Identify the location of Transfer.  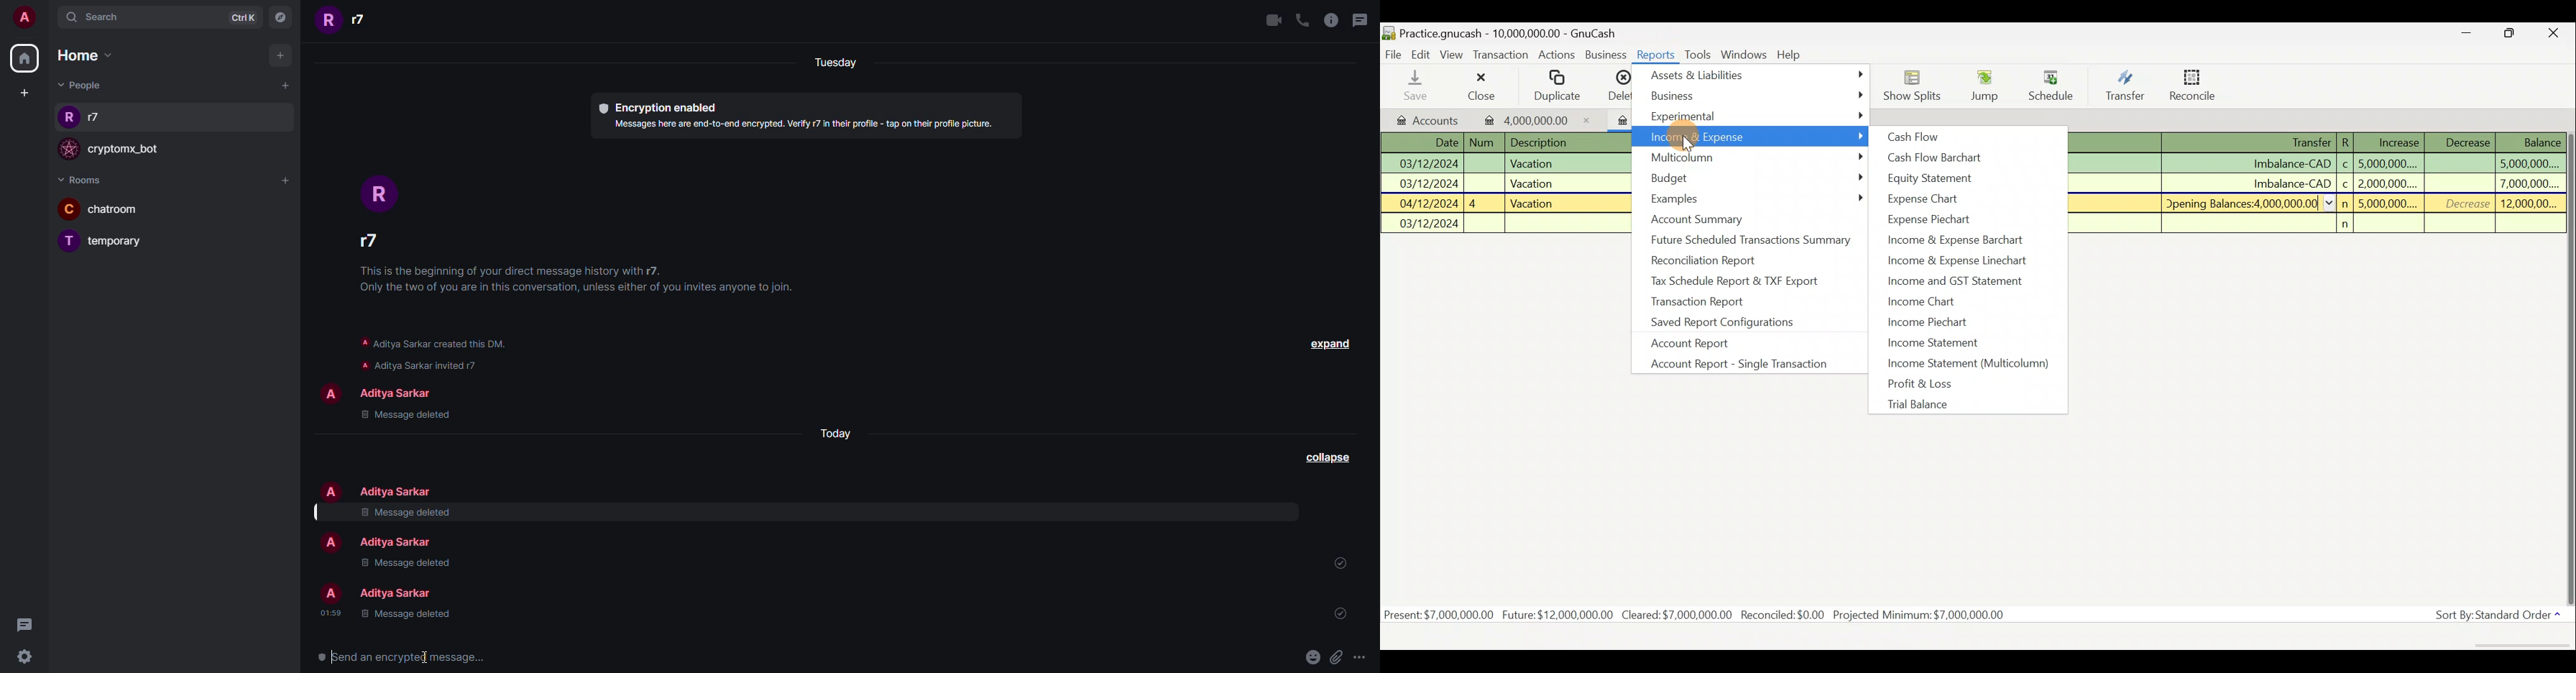
(2312, 142).